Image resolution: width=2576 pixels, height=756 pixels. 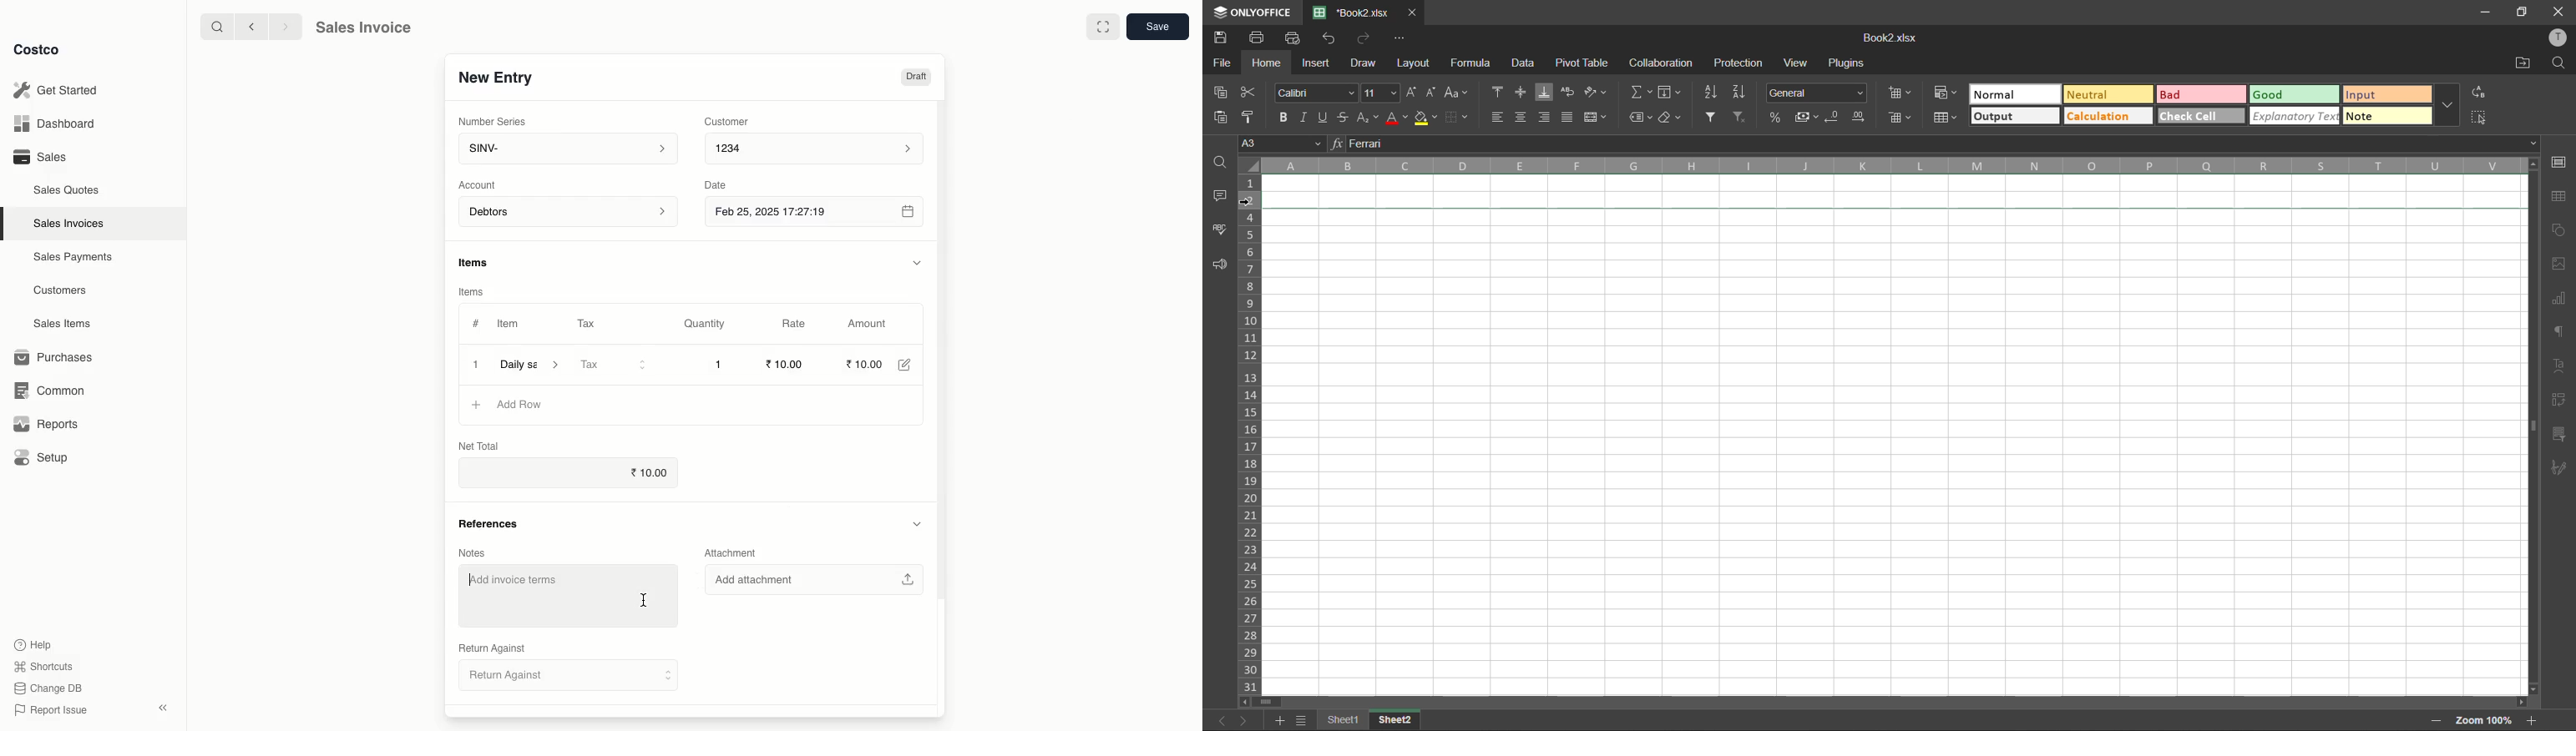 What do you see at coordinates (41, 158) in the screenshot?
I see `Sales` at bounding box center [41, 158].